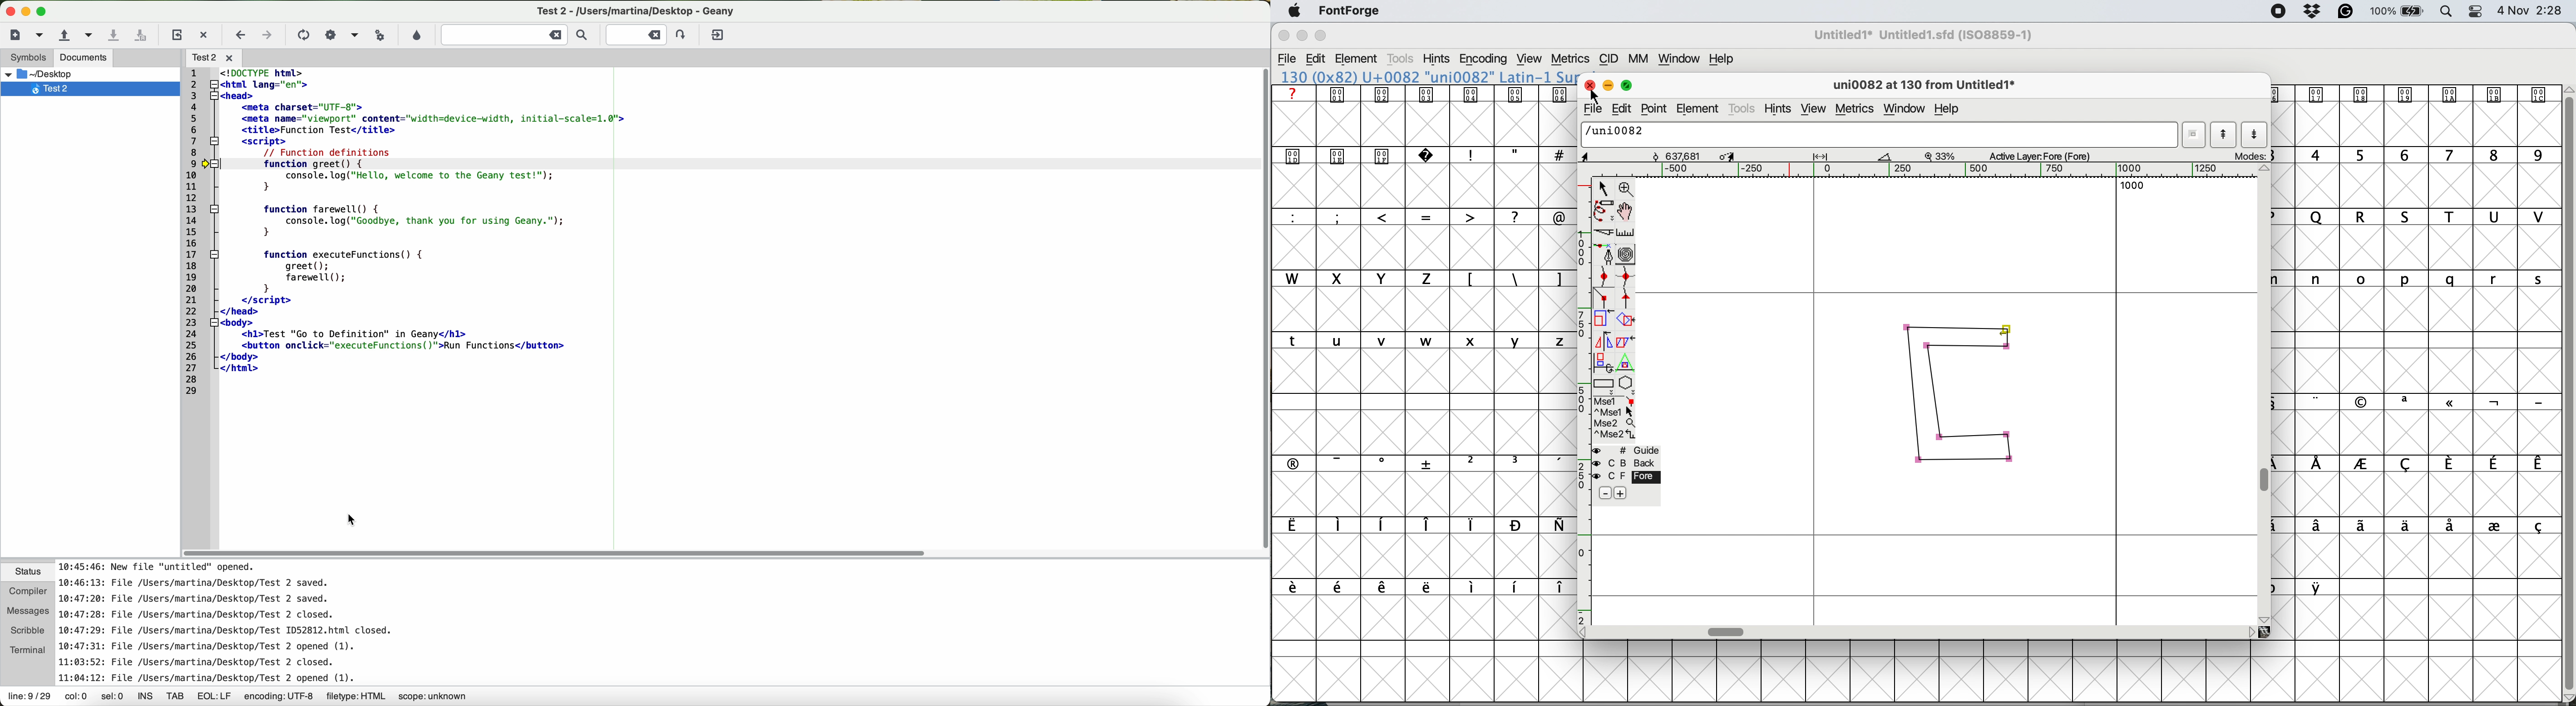 This screenshot has height=728, width=2576. What do you see at coordinates (2050, 155) in the screenshot?
I see `active layer` at bounding box center [2050, 155].